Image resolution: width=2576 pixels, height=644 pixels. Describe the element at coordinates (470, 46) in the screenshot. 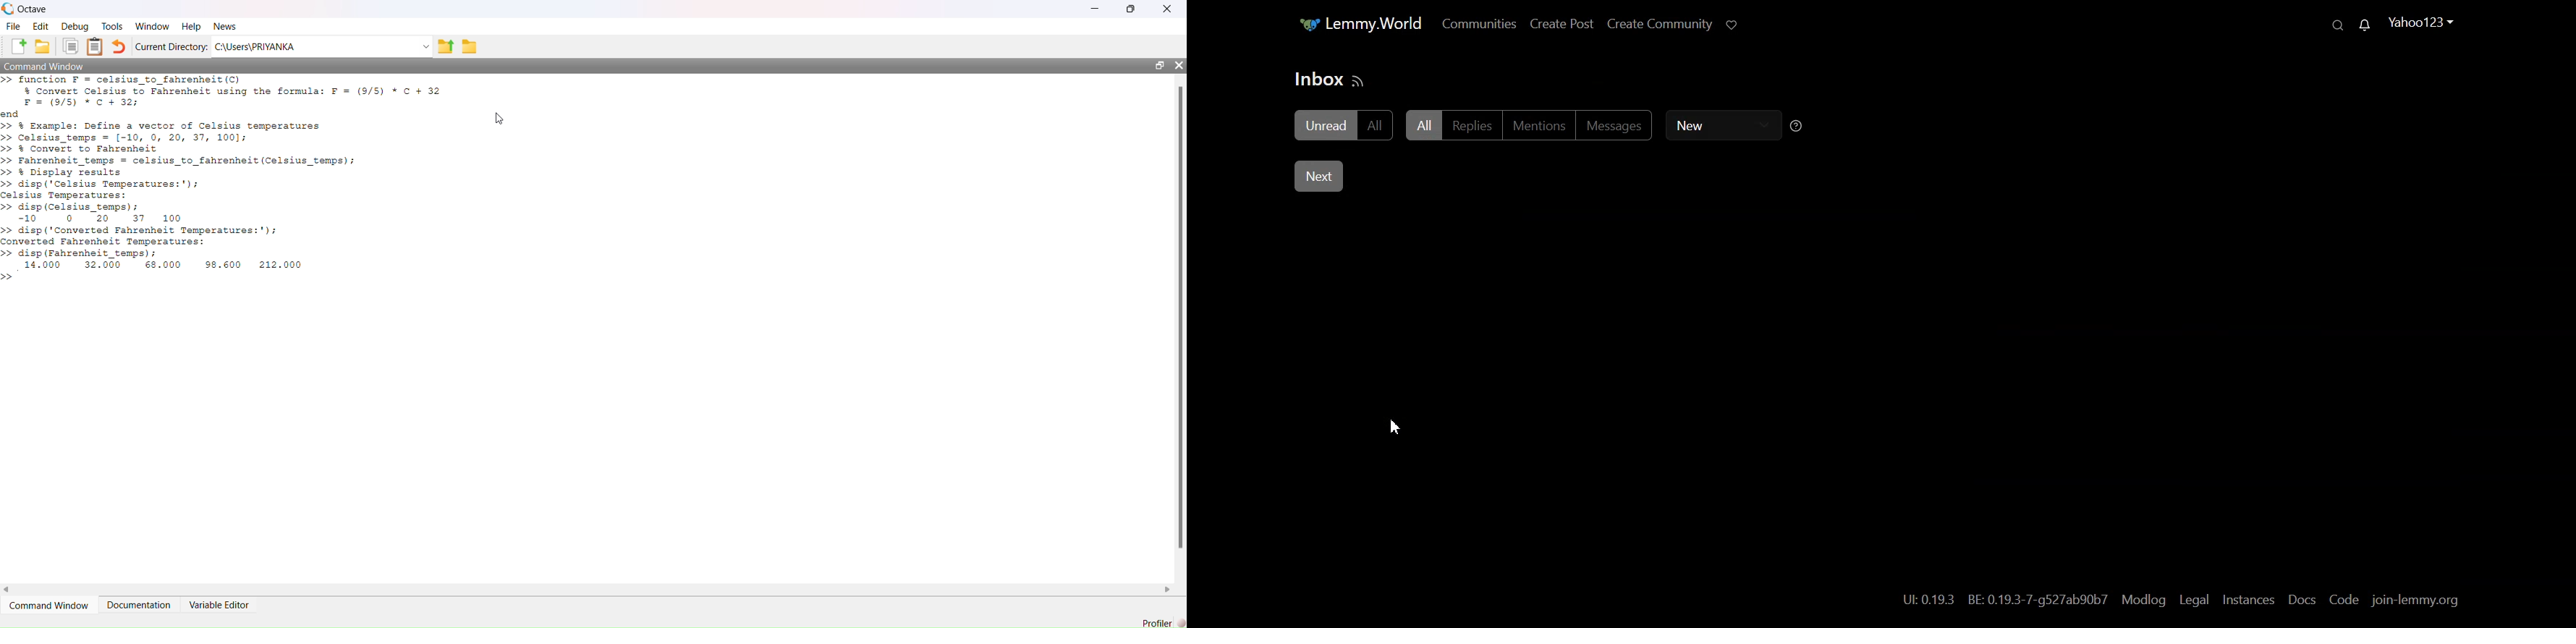

I see `Browse Directions` at that location.